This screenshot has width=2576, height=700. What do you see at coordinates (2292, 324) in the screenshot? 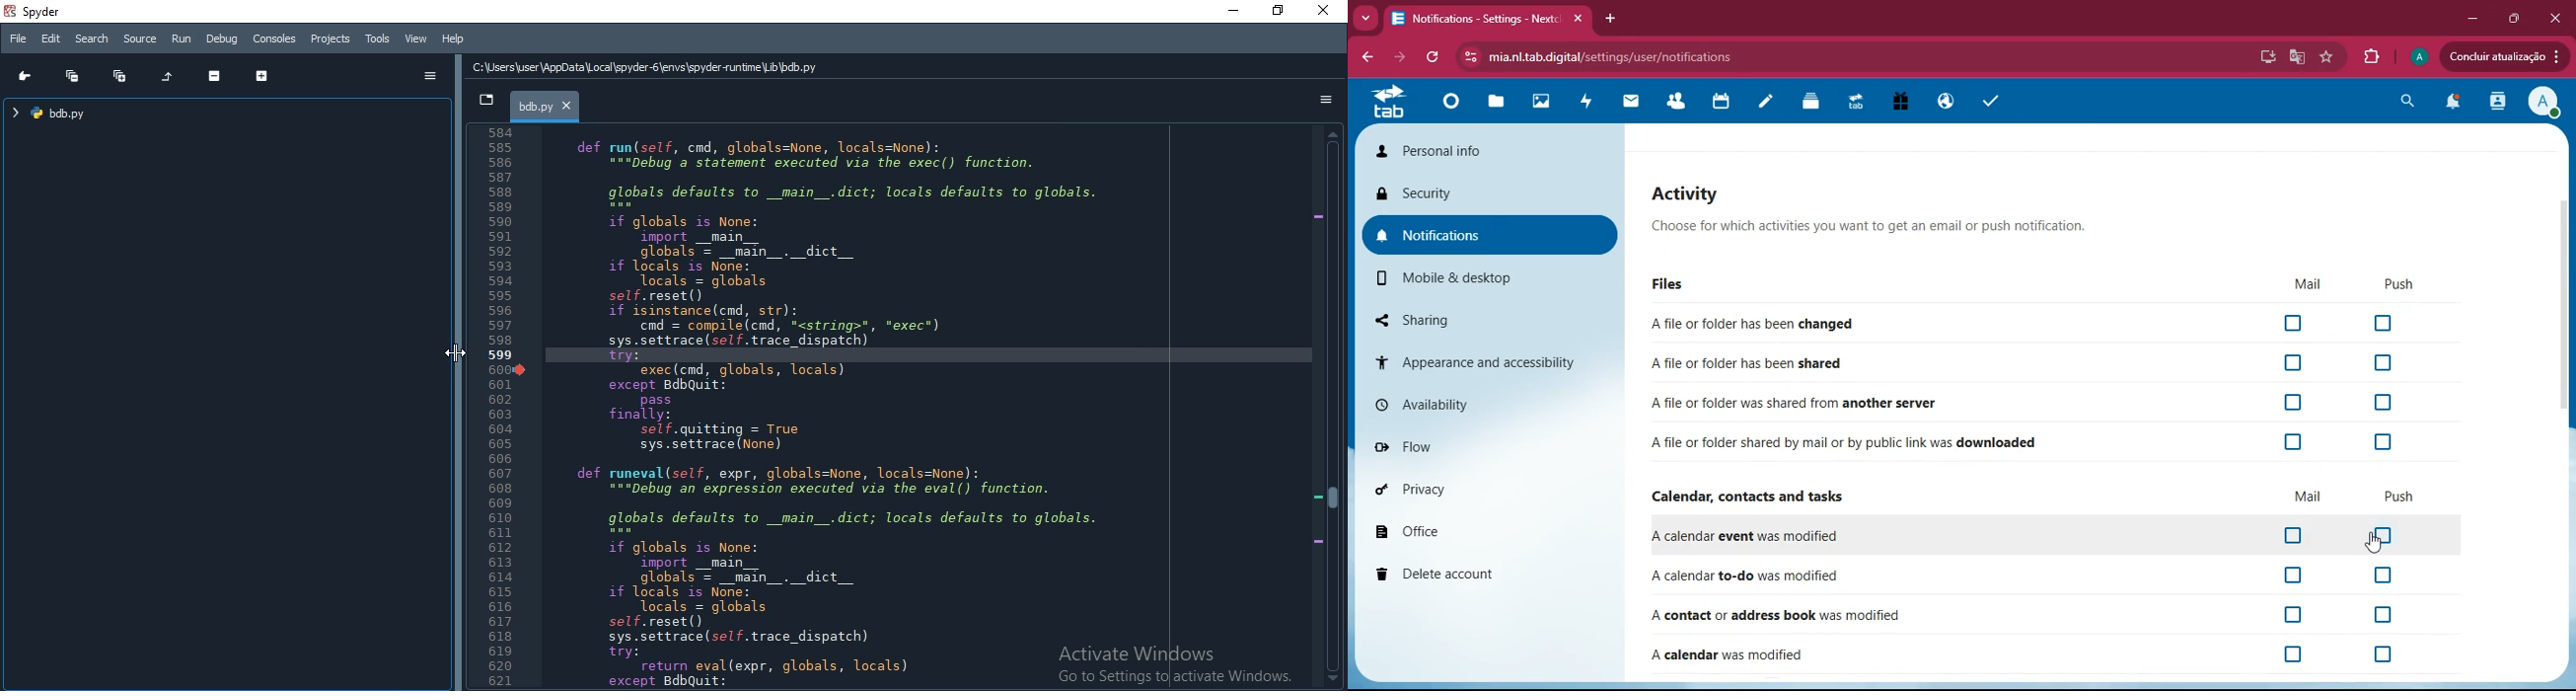
I see `checkbox` at bounding box center [2292, 324].